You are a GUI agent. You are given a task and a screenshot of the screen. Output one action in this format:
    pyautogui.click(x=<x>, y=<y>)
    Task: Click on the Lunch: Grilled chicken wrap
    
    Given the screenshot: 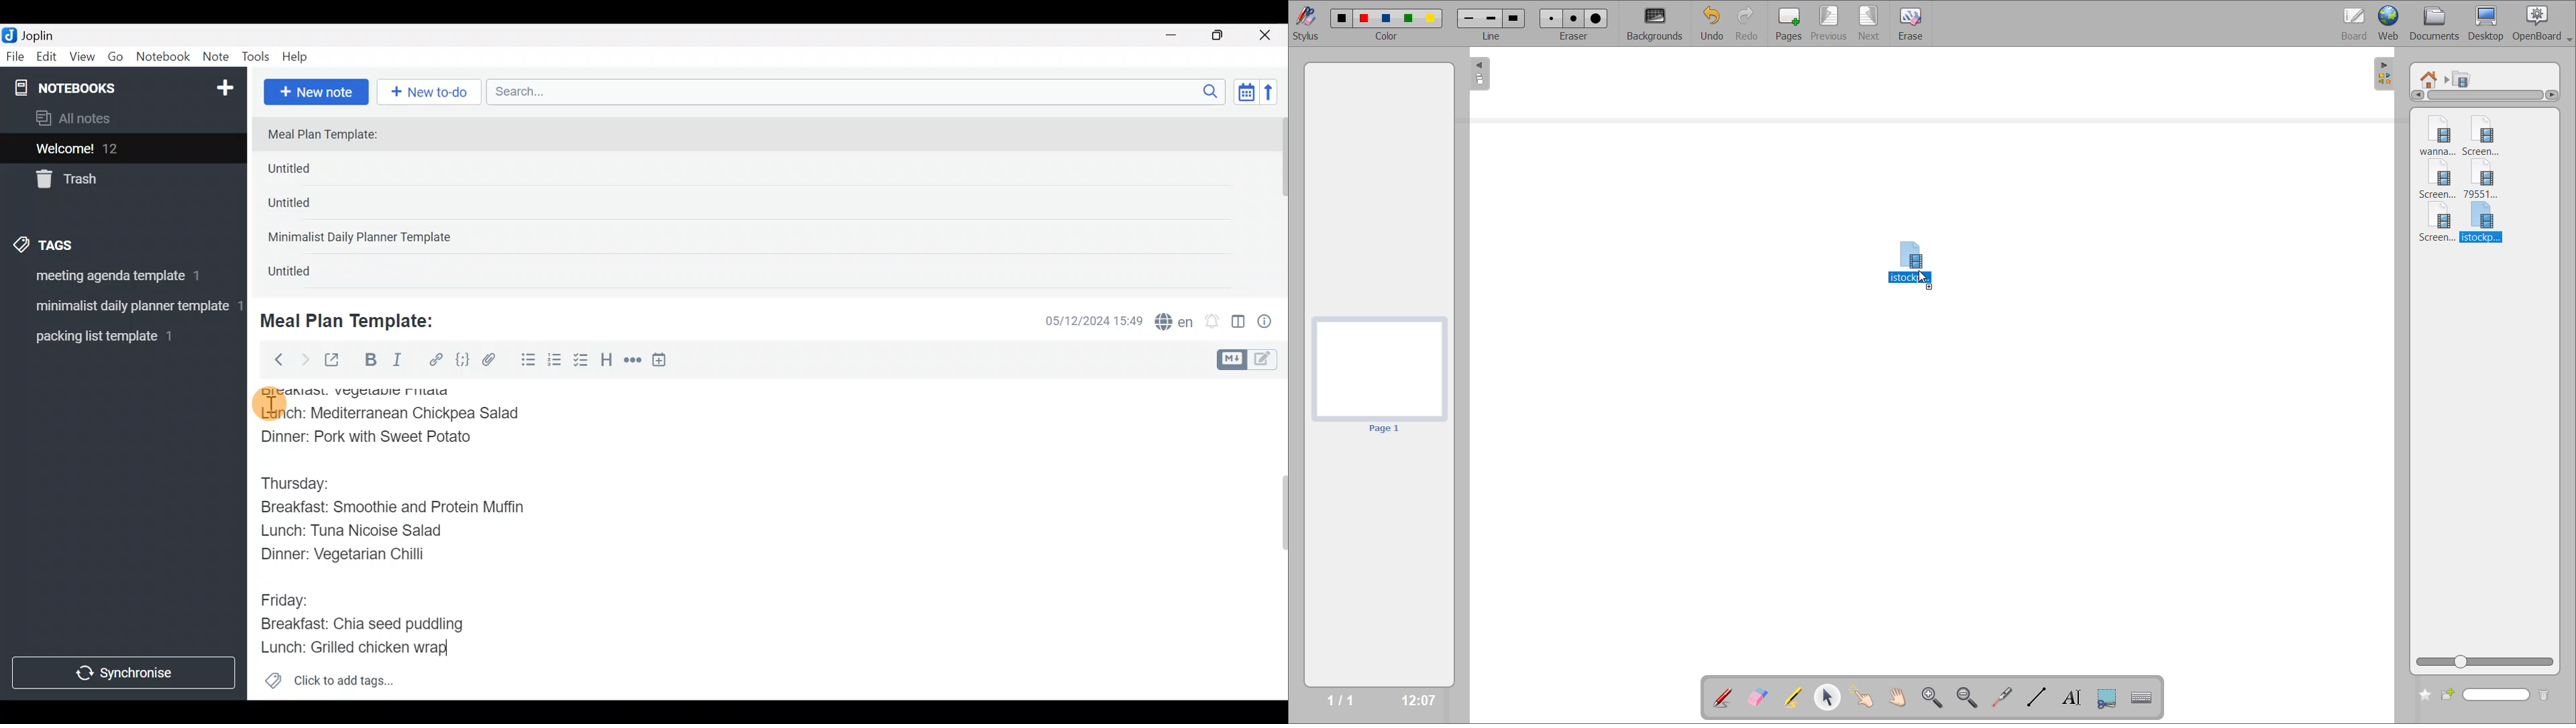 What is the action you would take?
    pyautogui.click(x=356, y=651)
    